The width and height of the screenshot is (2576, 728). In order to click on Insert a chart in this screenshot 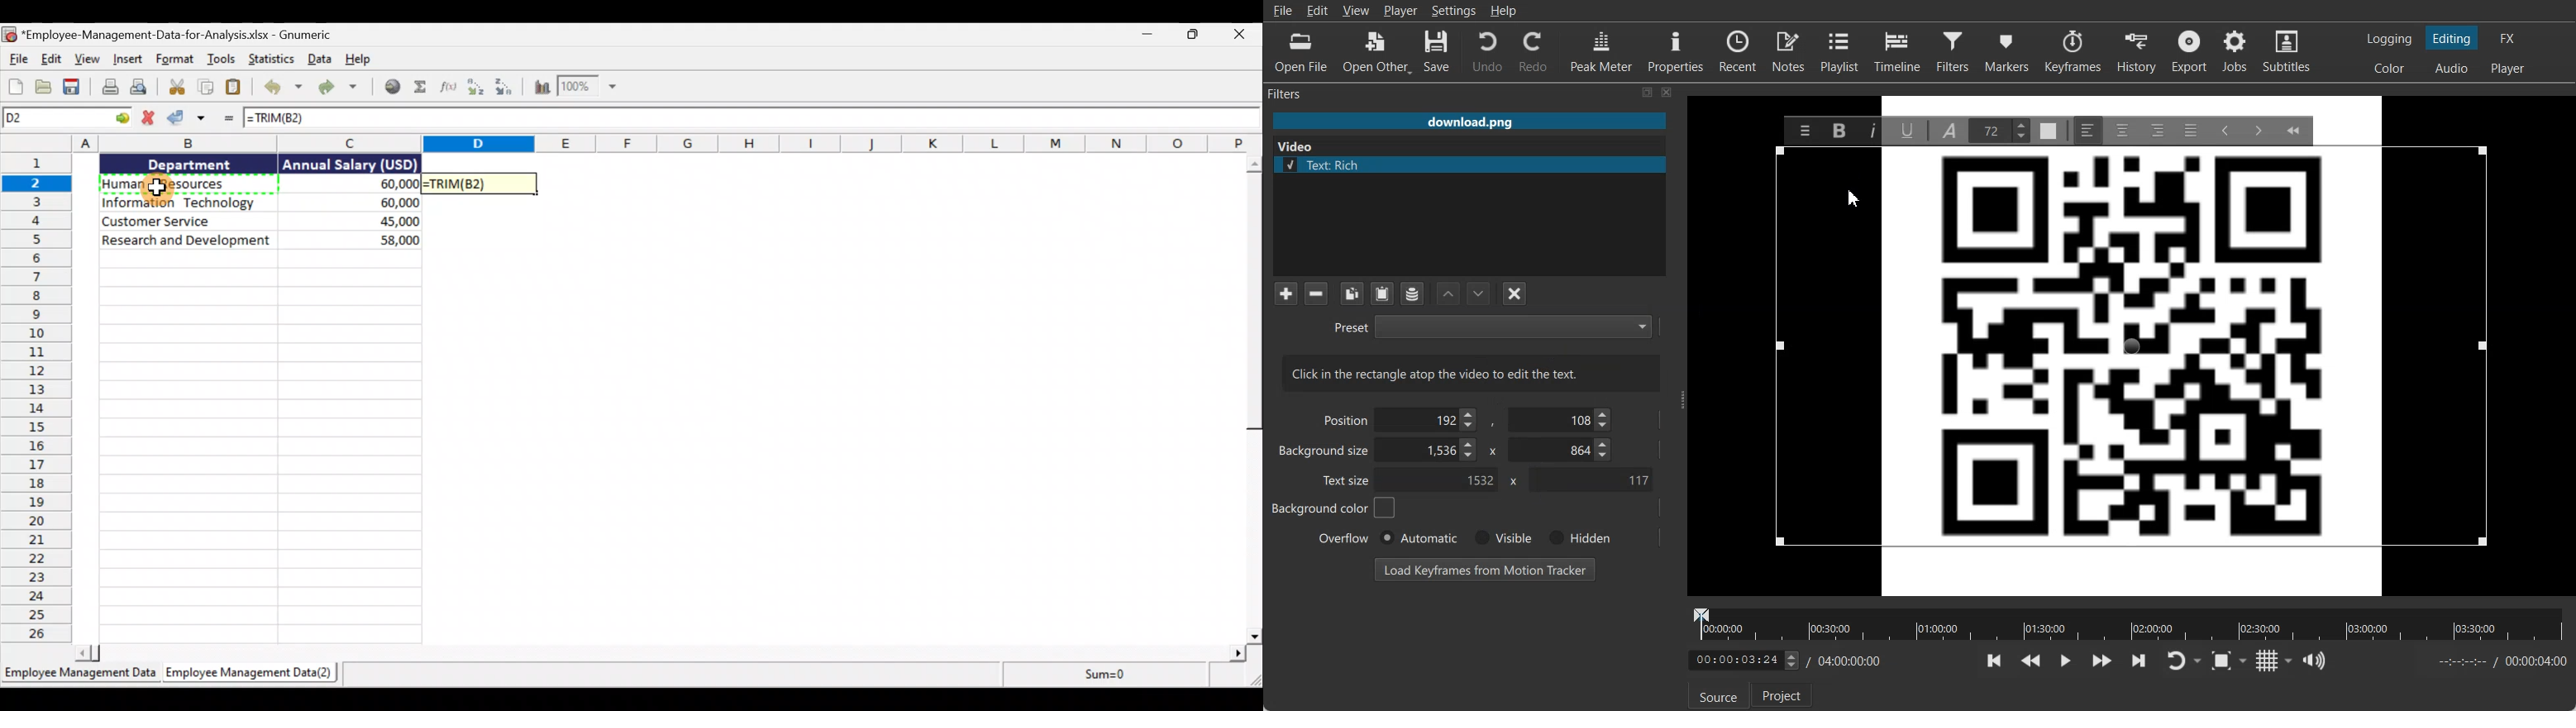, I will do `click(542, 88)`.